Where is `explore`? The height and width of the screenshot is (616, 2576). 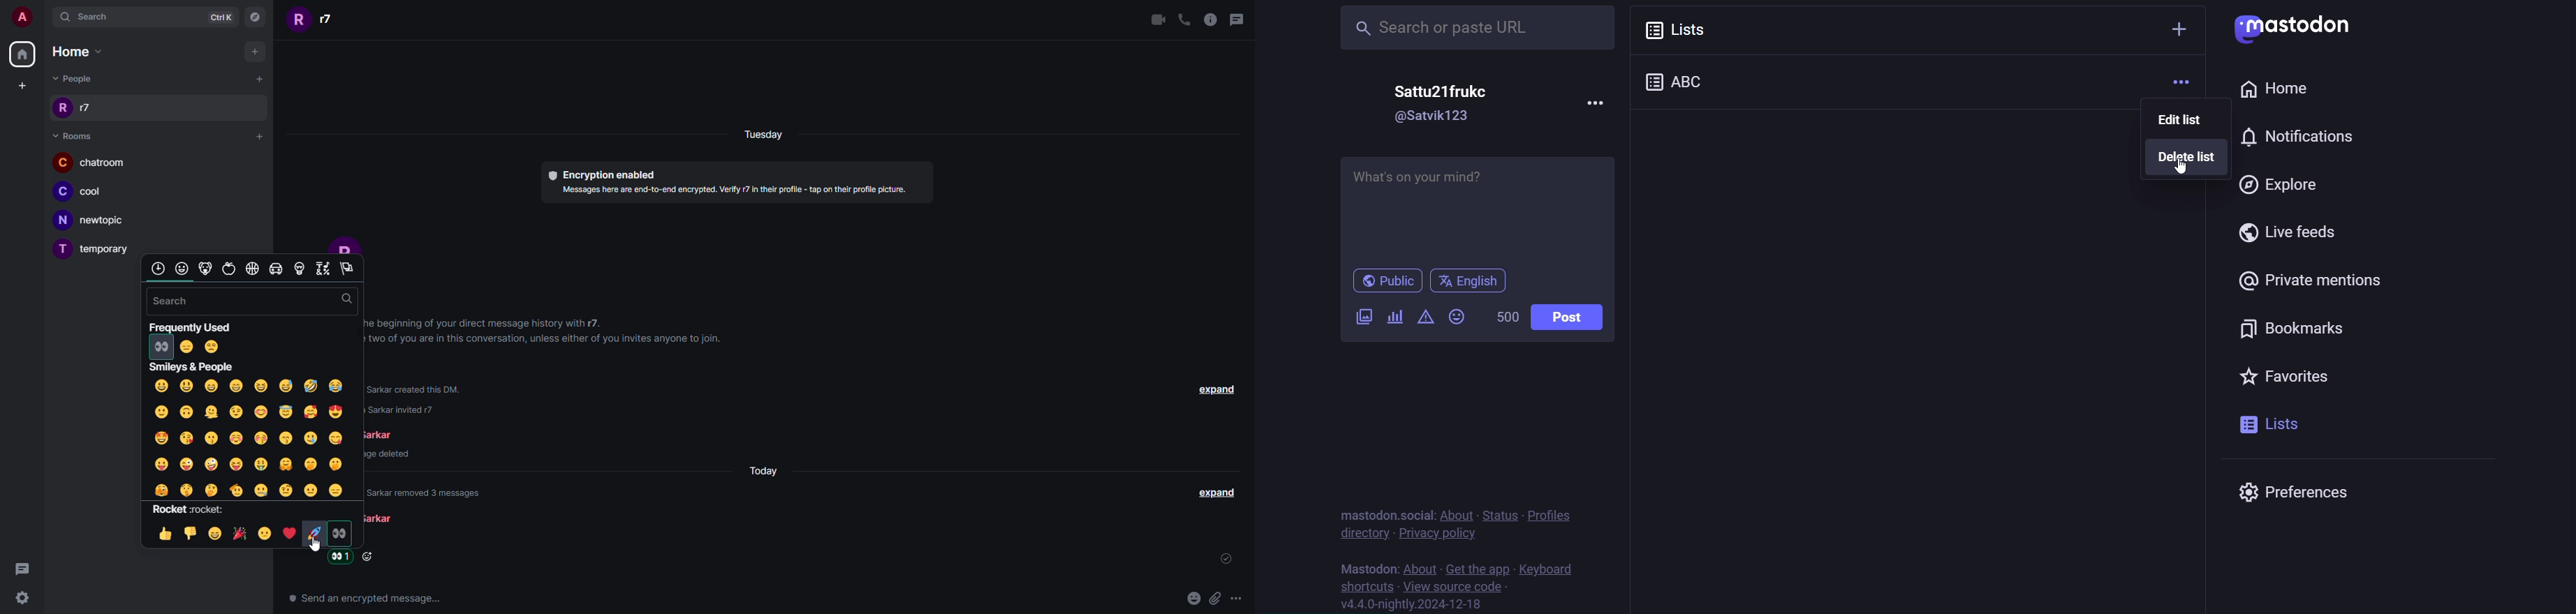
explore is located at coordinates (2279, 182).